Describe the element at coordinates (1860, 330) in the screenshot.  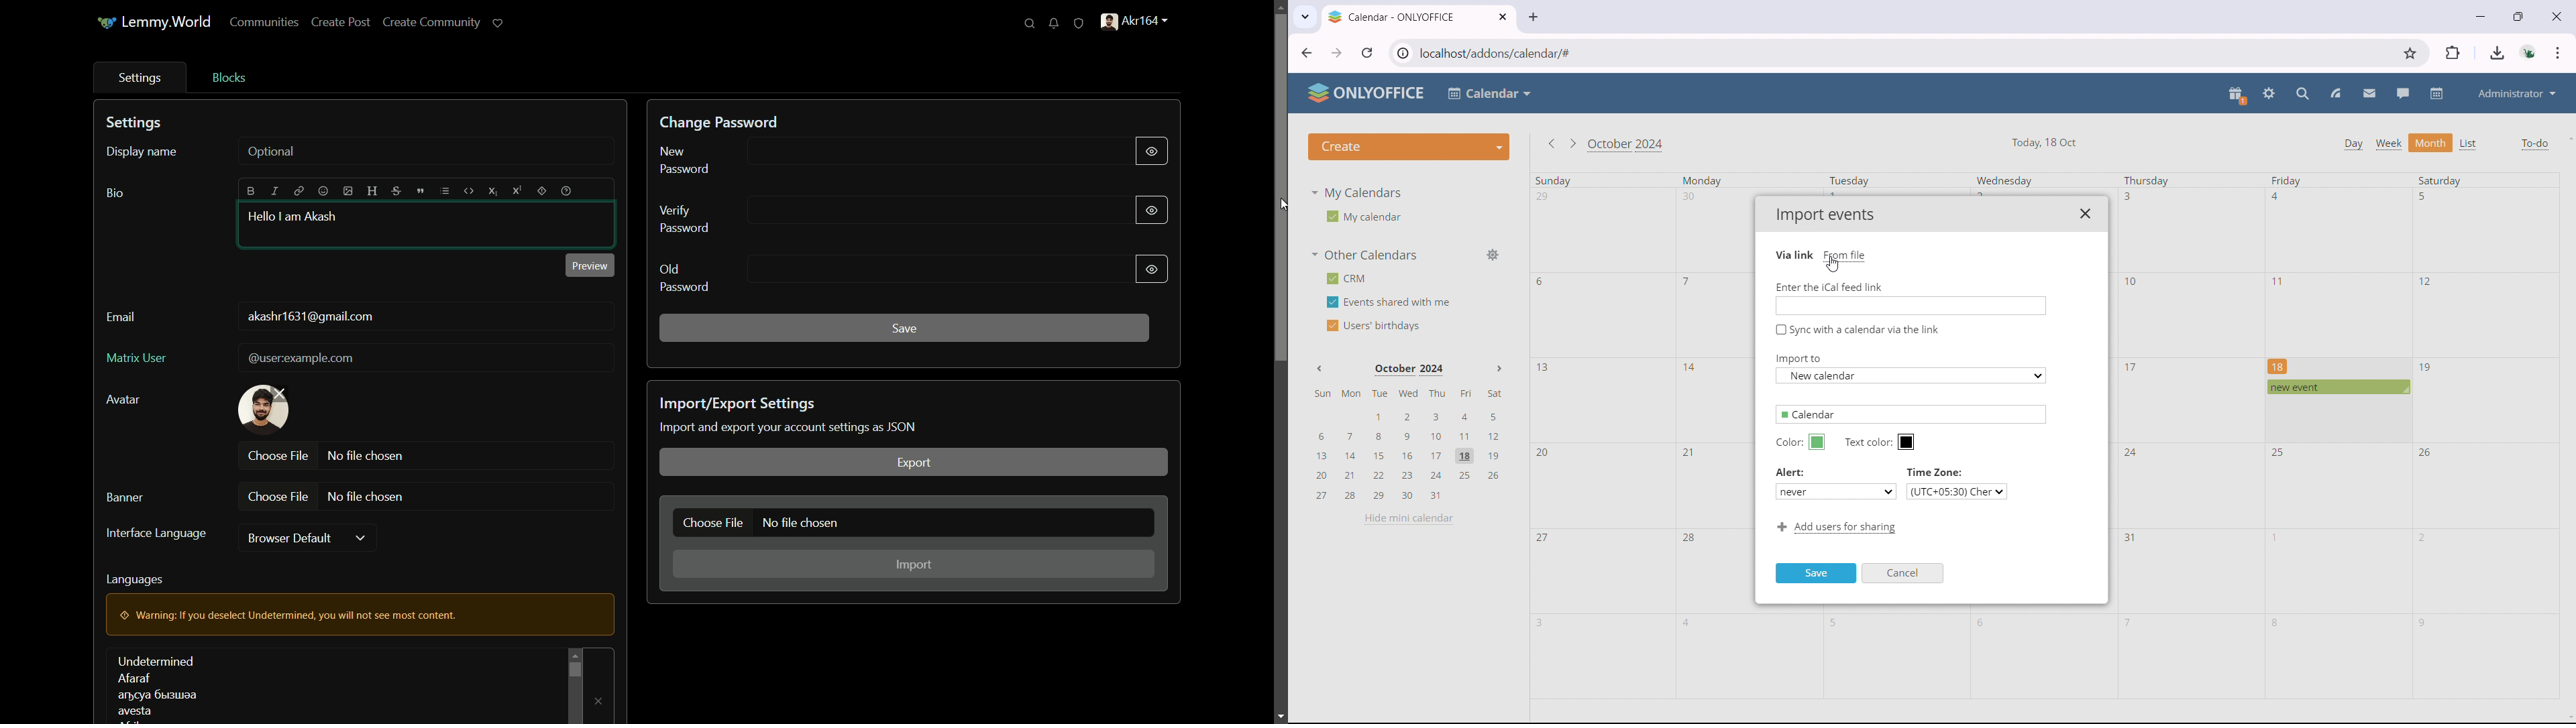
I see `Sync with a calendar via the link` at that location.